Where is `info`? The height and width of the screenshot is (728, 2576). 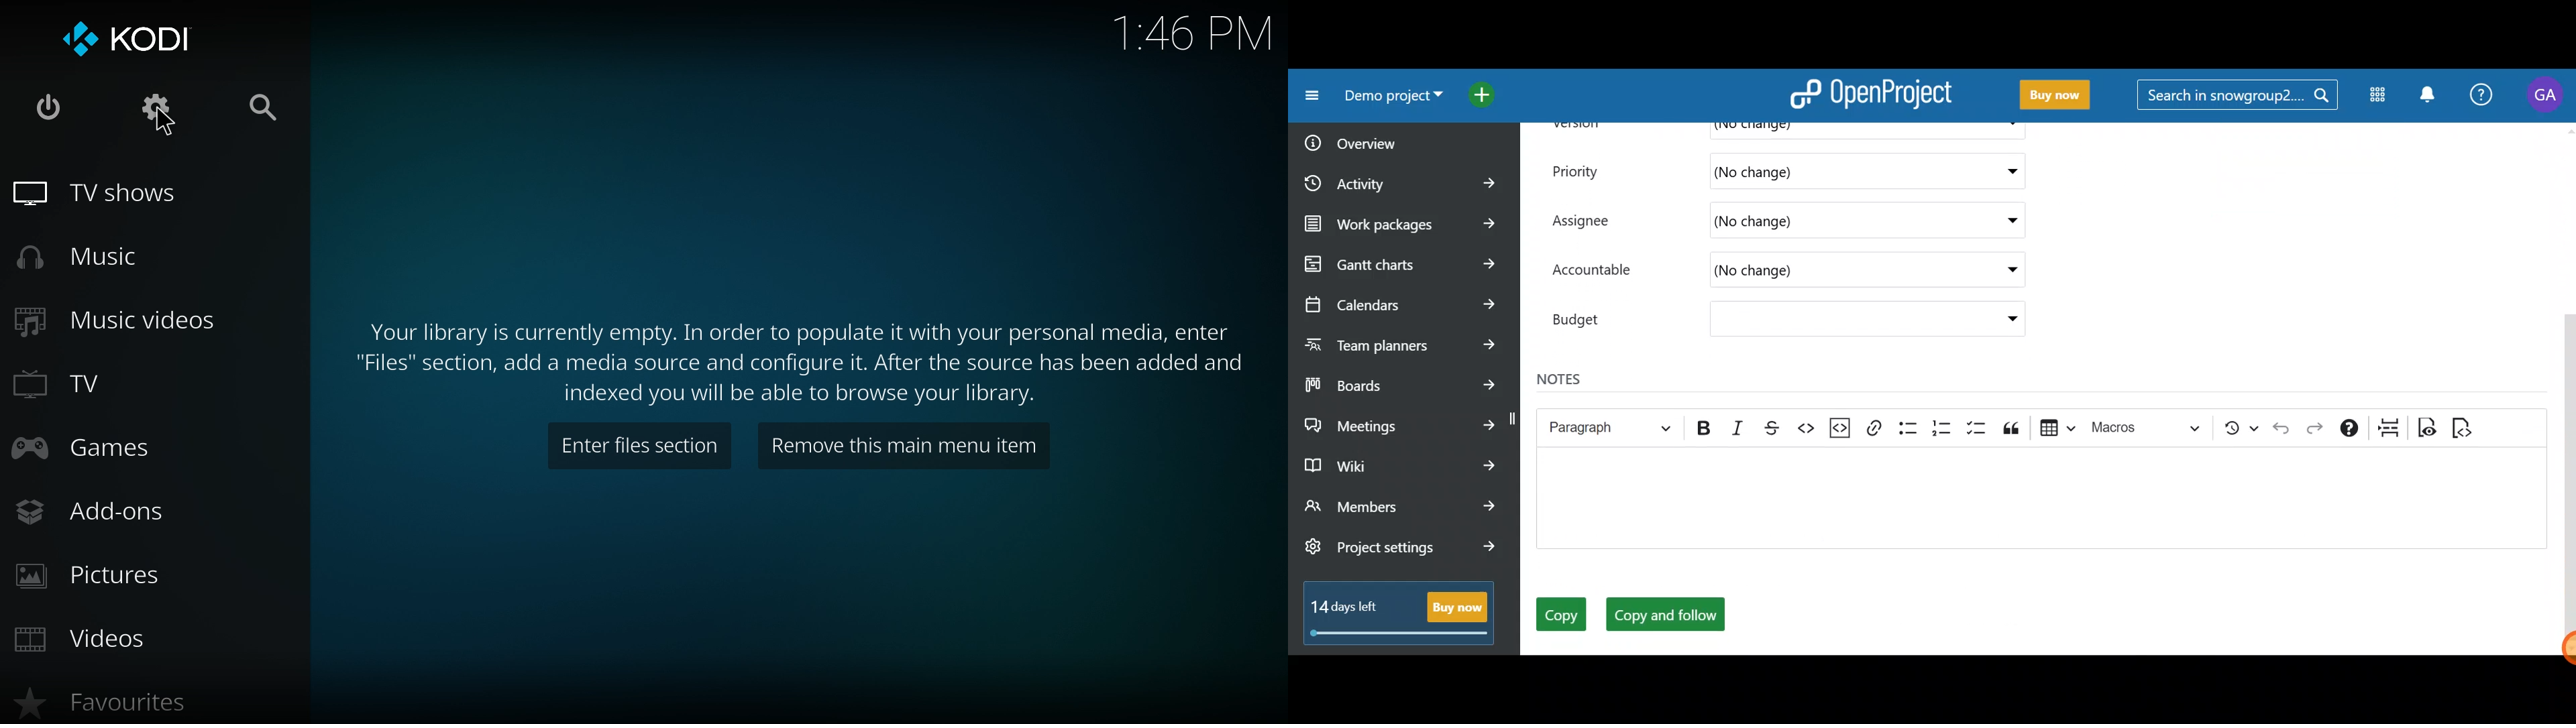
info is located at coordinates (798, 355).